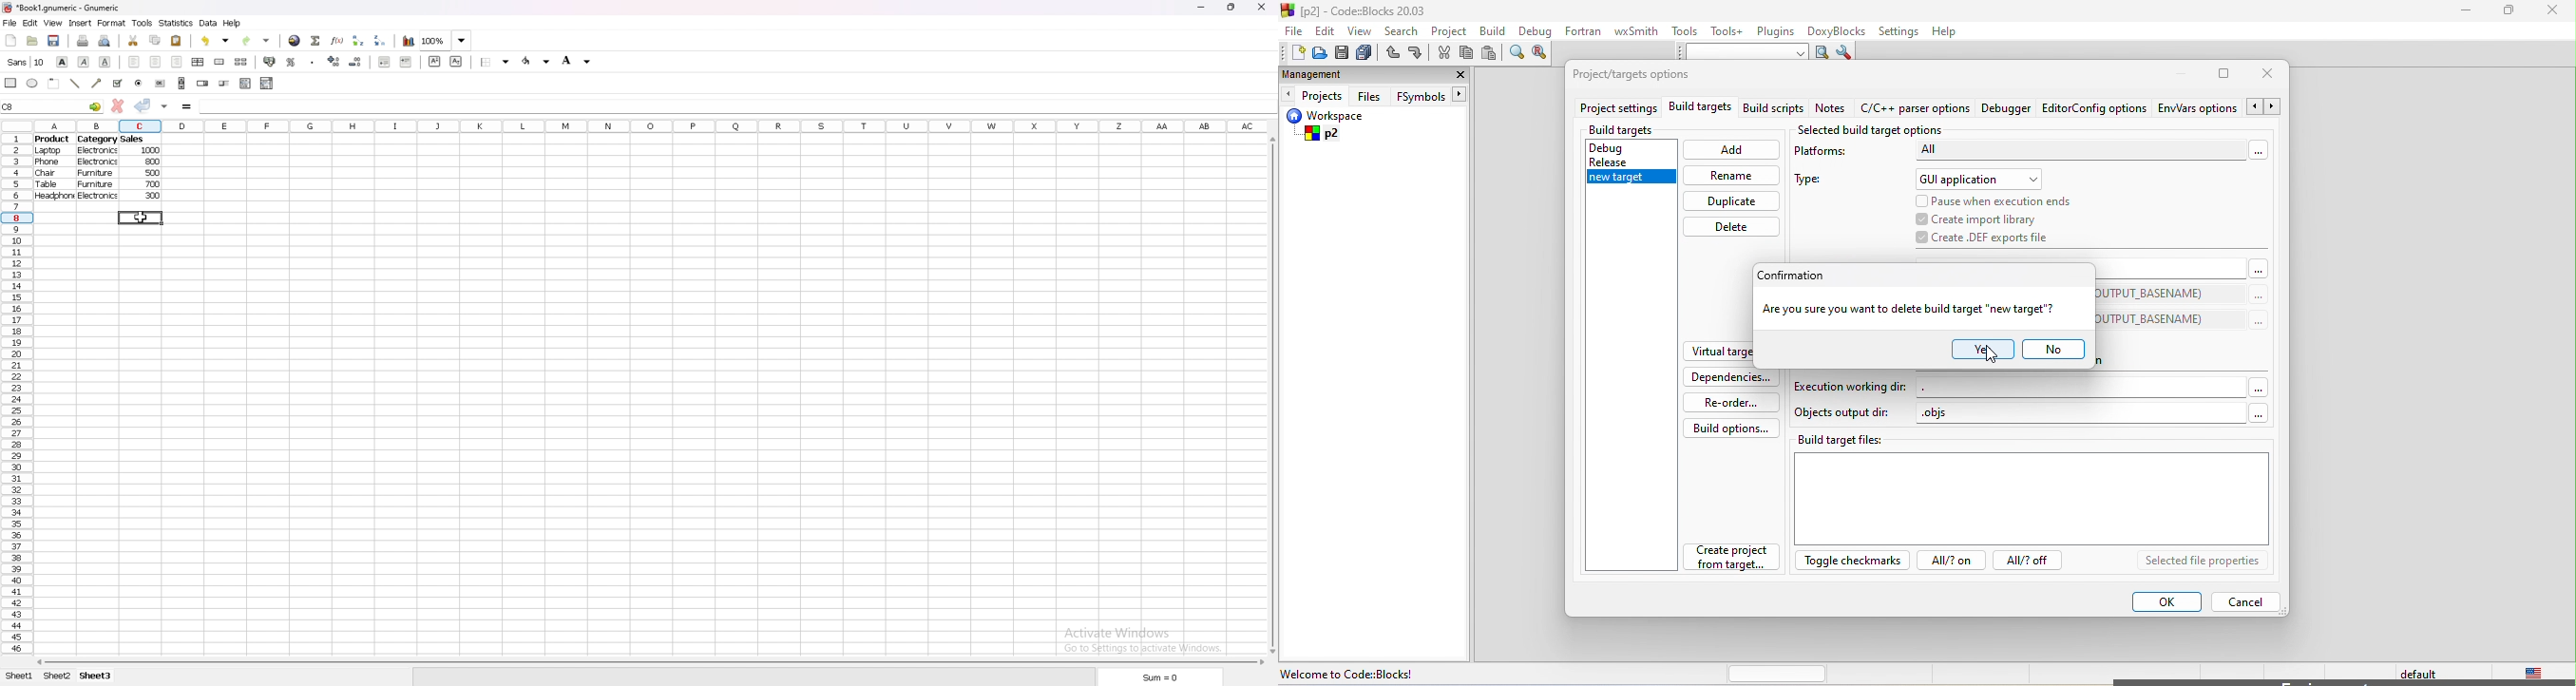 Image resolution: width=2576 pixels, height=700 pixels. Describe the element at coordinates (83, 40) in the screenshot. I see `print` at that location.